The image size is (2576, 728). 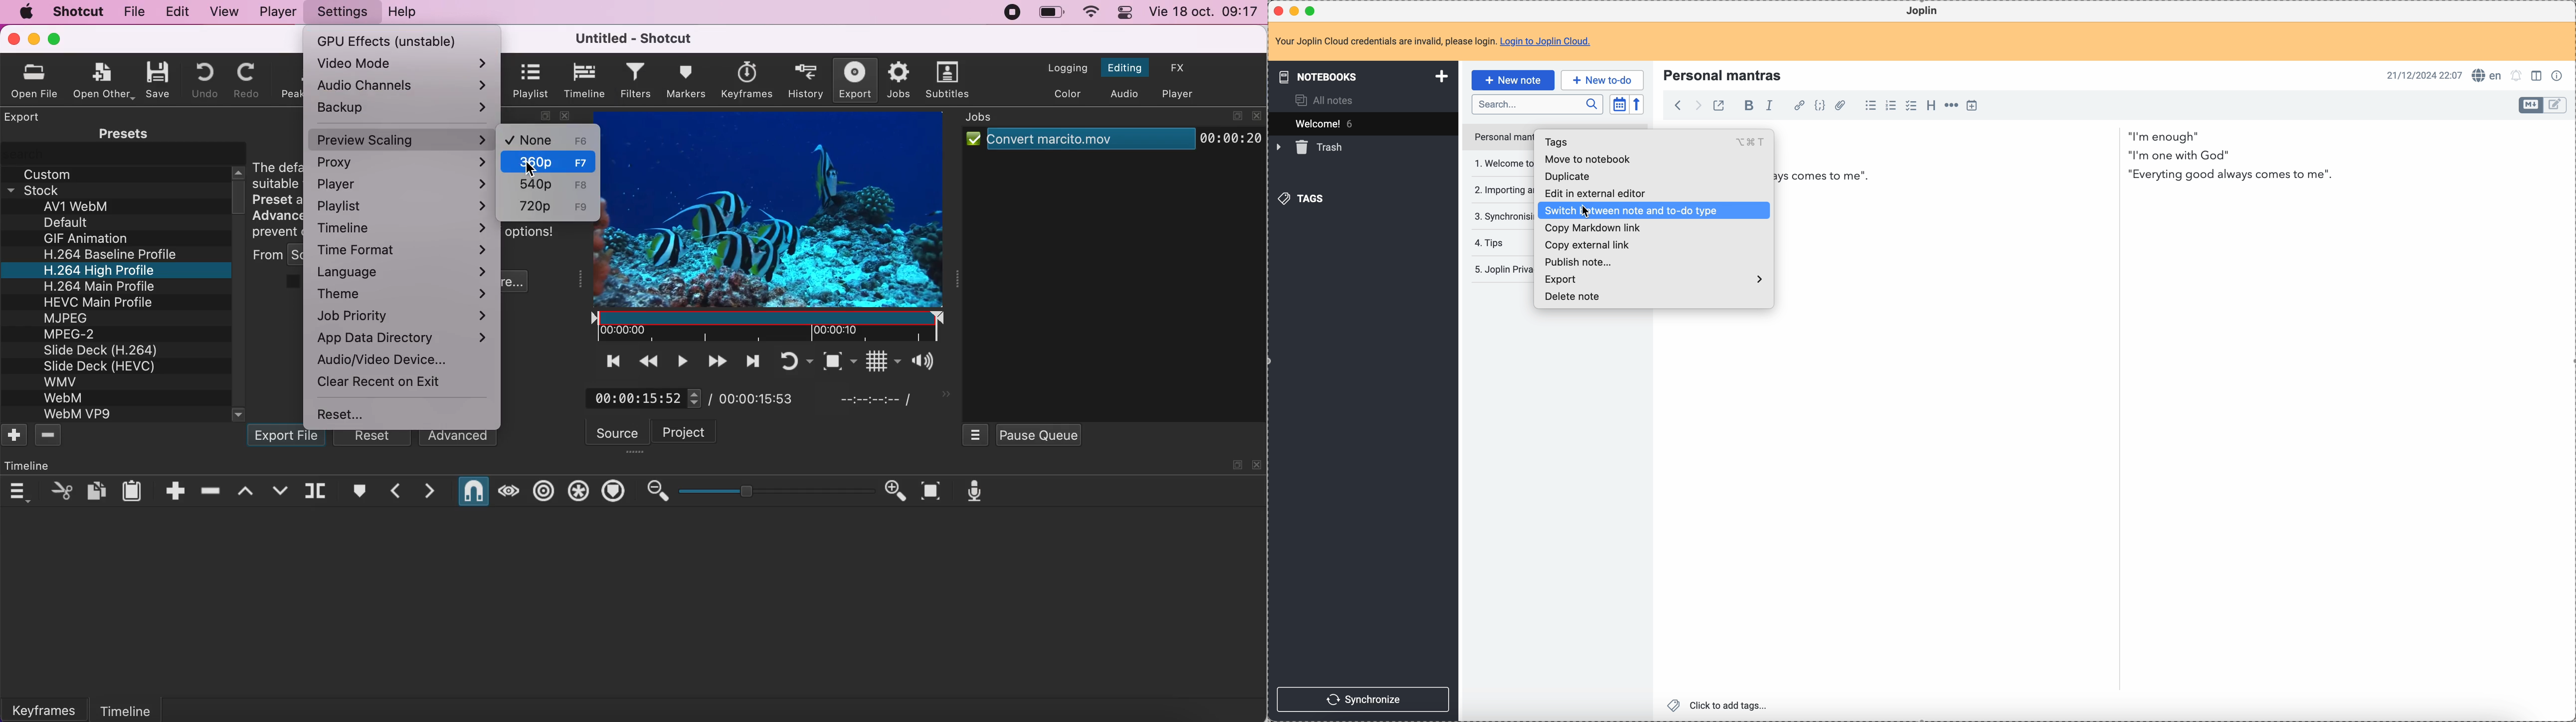 What do you see at coordinates (1363, 123) in the screenshot?
I see `welcome` at bounding box center [1363, 123].